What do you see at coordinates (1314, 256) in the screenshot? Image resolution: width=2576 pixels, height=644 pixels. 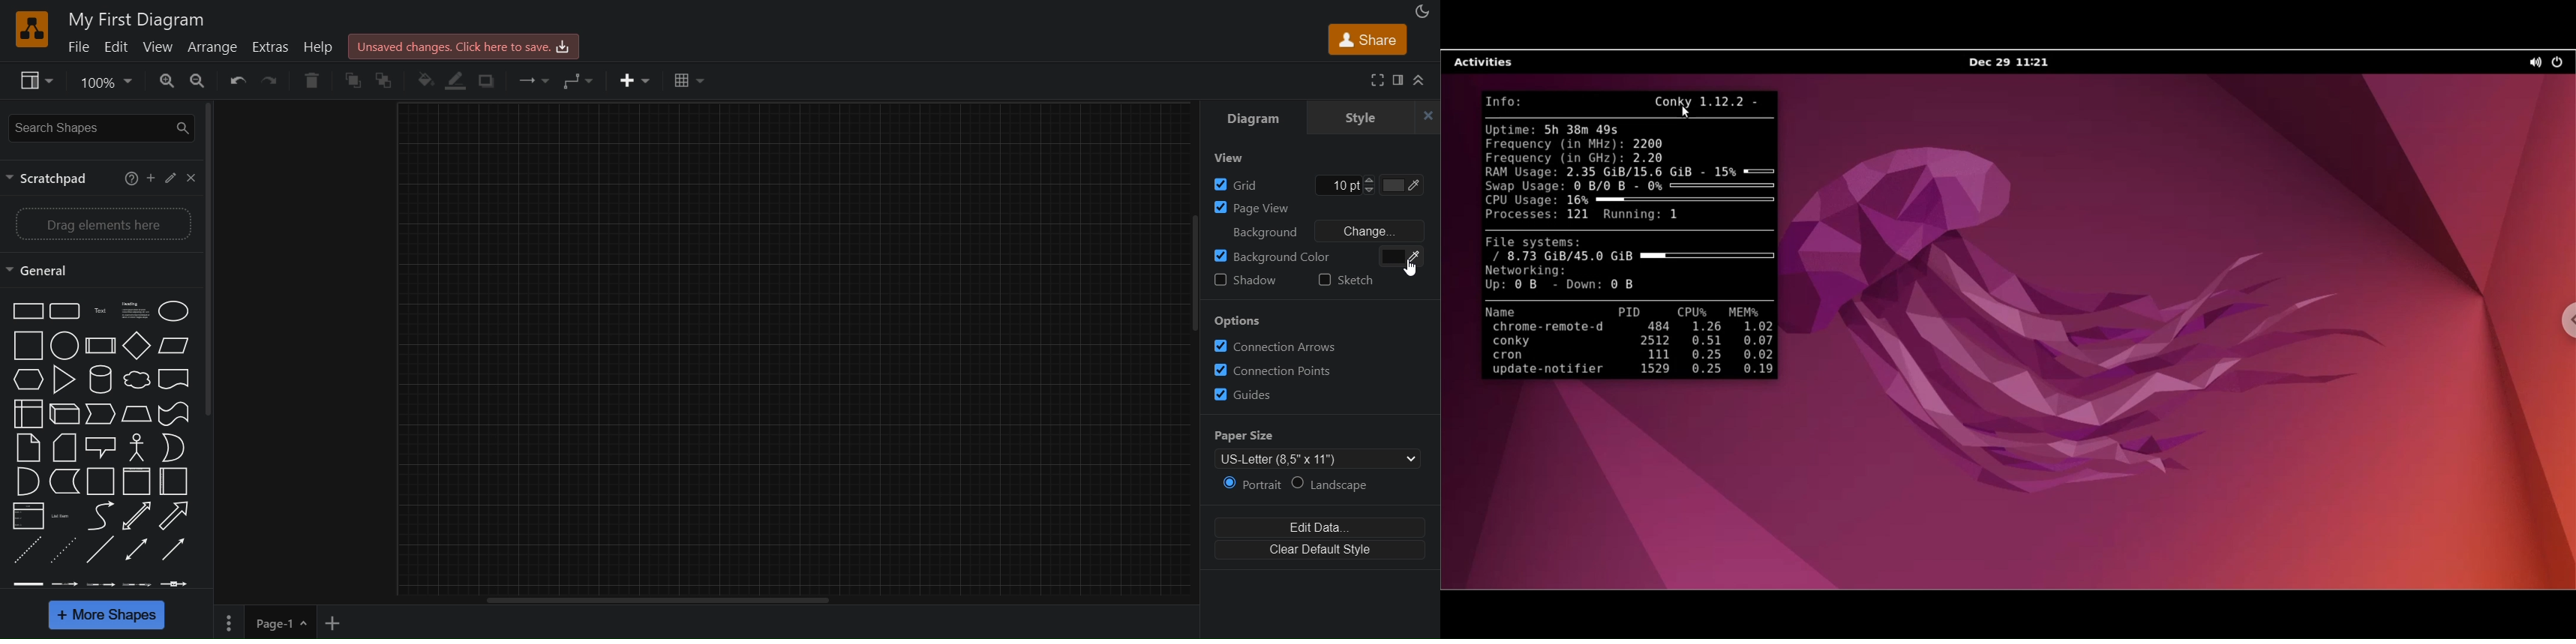 I see `background` at bounding box center [1314, 256].